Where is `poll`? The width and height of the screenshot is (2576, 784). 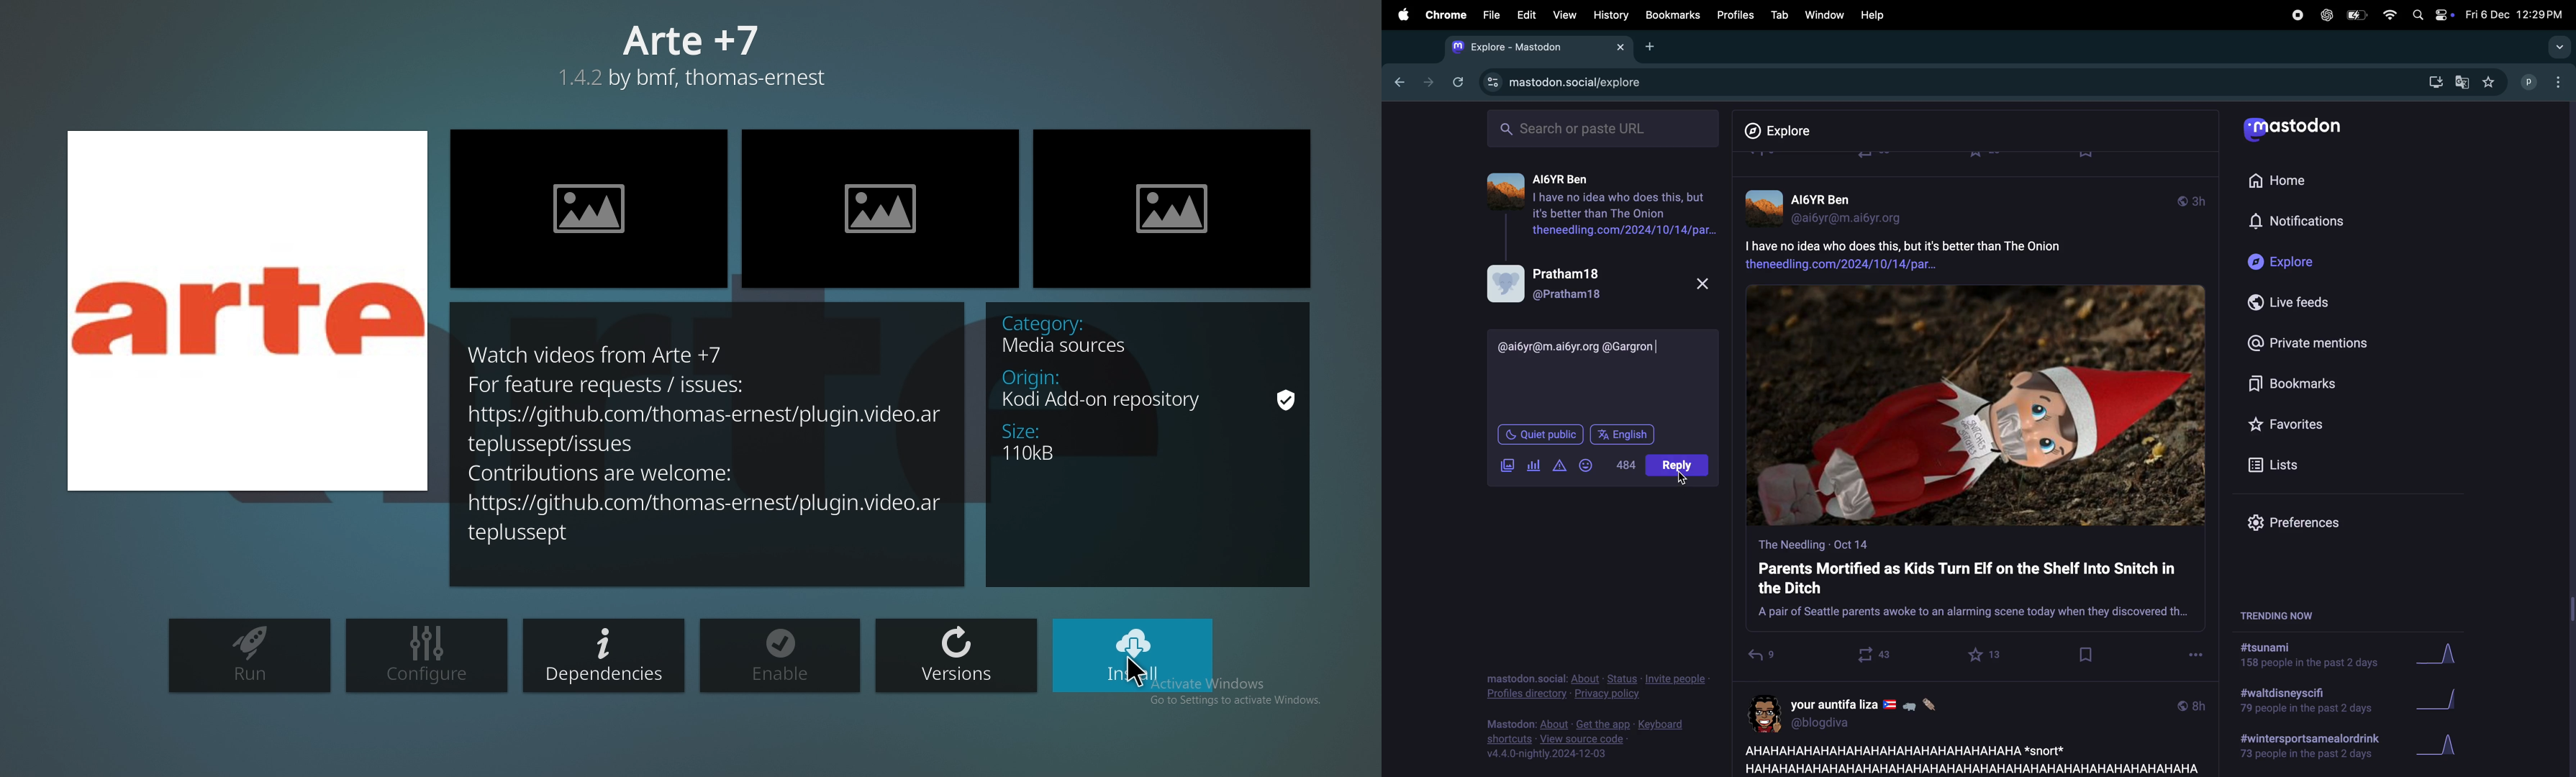
poll is located at coordinates (1535, 464).